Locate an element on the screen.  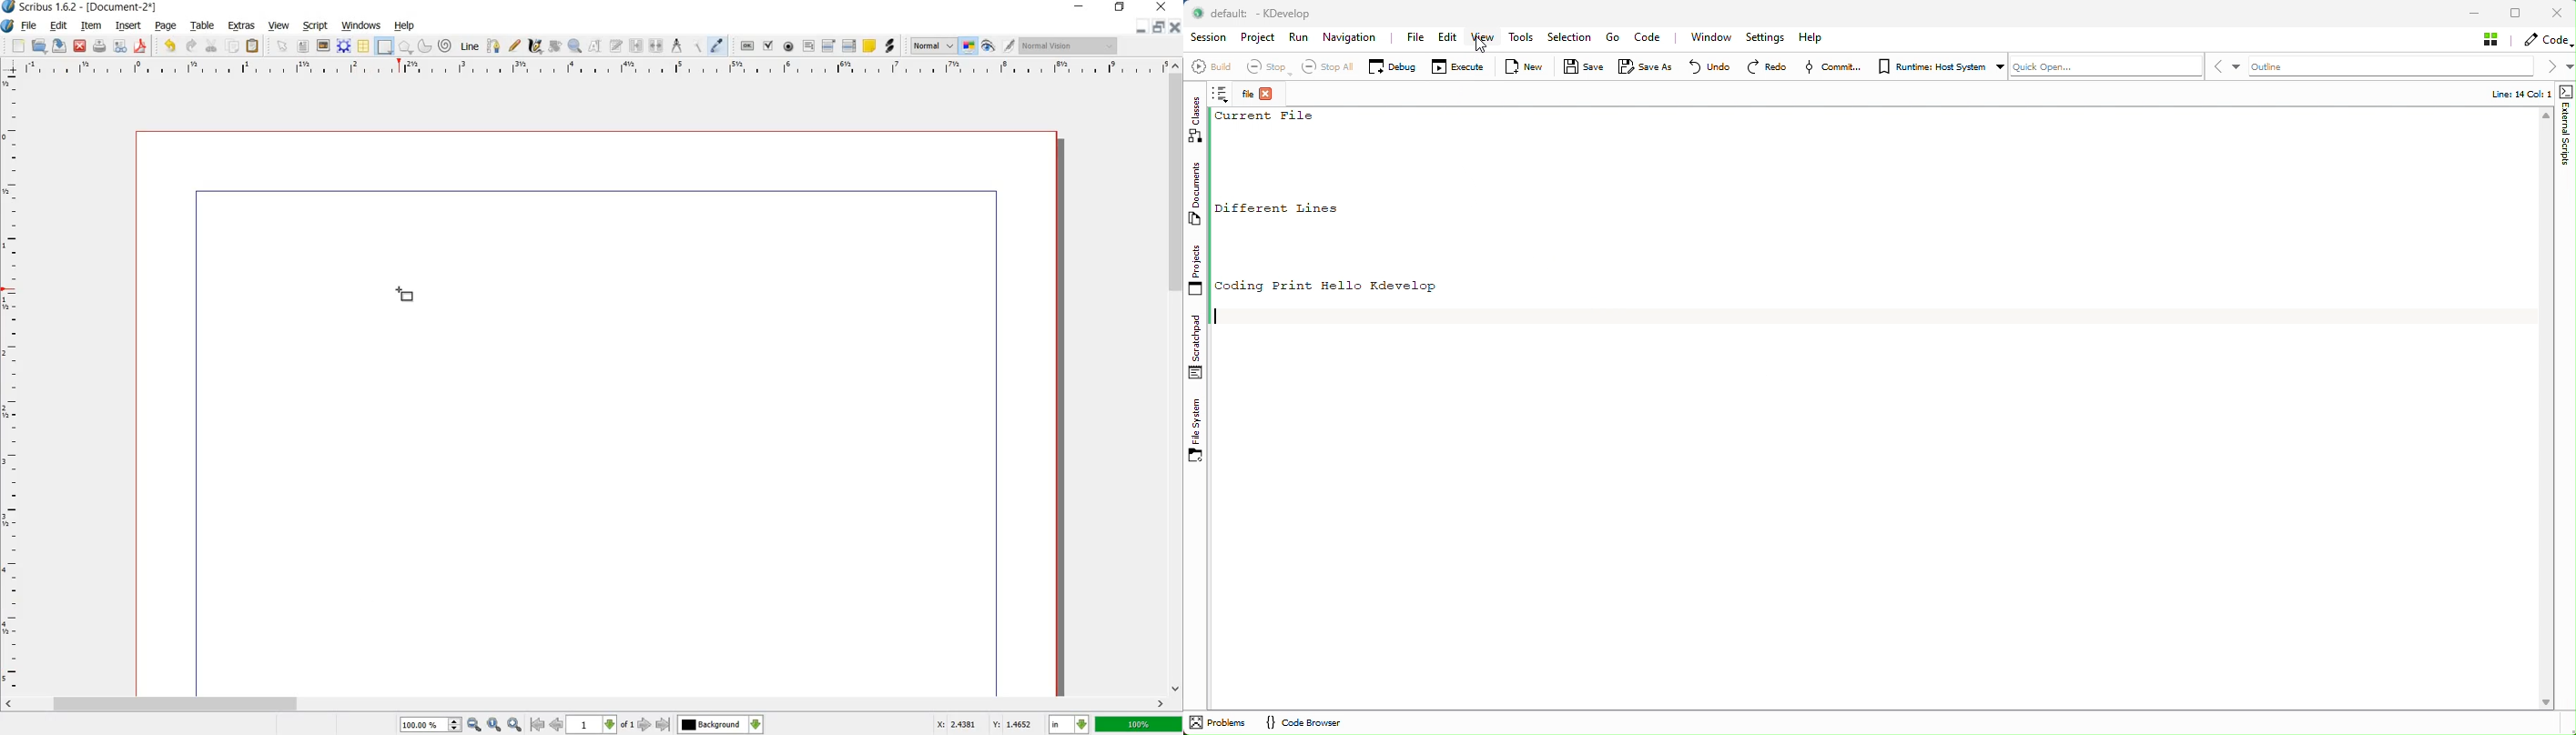
EDIT is located at coordinates (58, 26).